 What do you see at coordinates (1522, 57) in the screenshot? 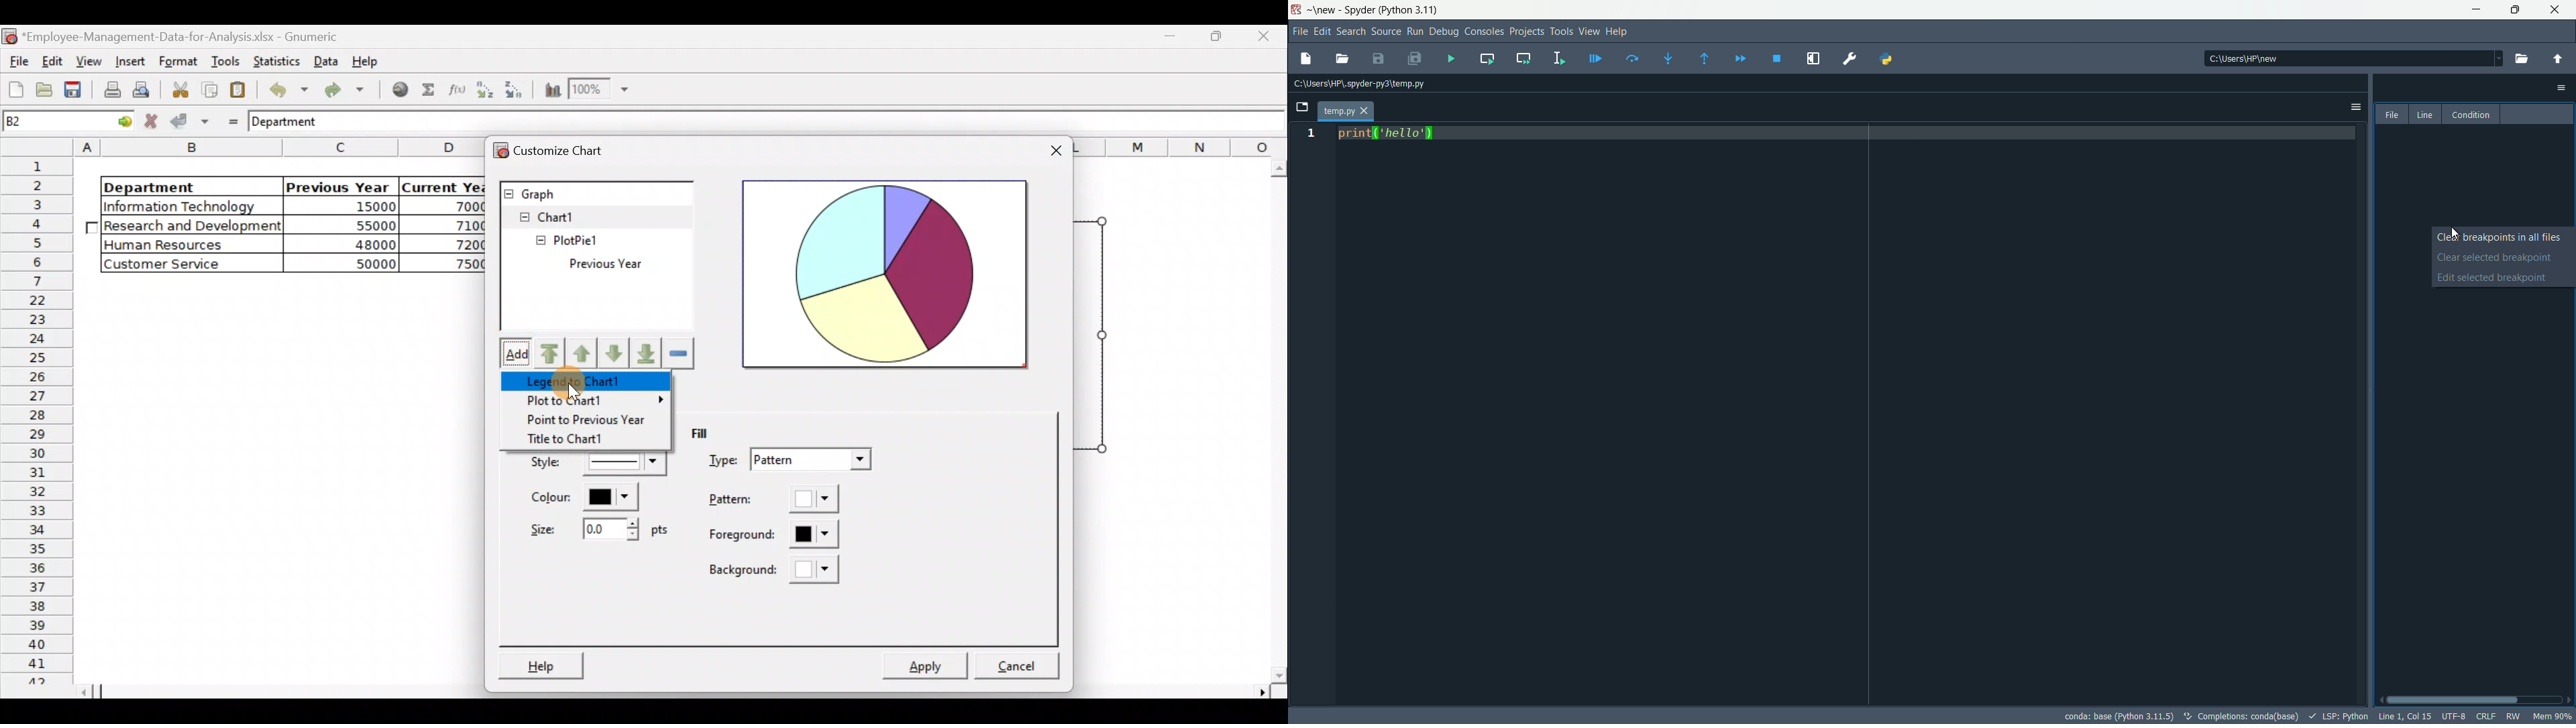
I see `run current cell and go to the next one` at bounding box center [1522, 57].